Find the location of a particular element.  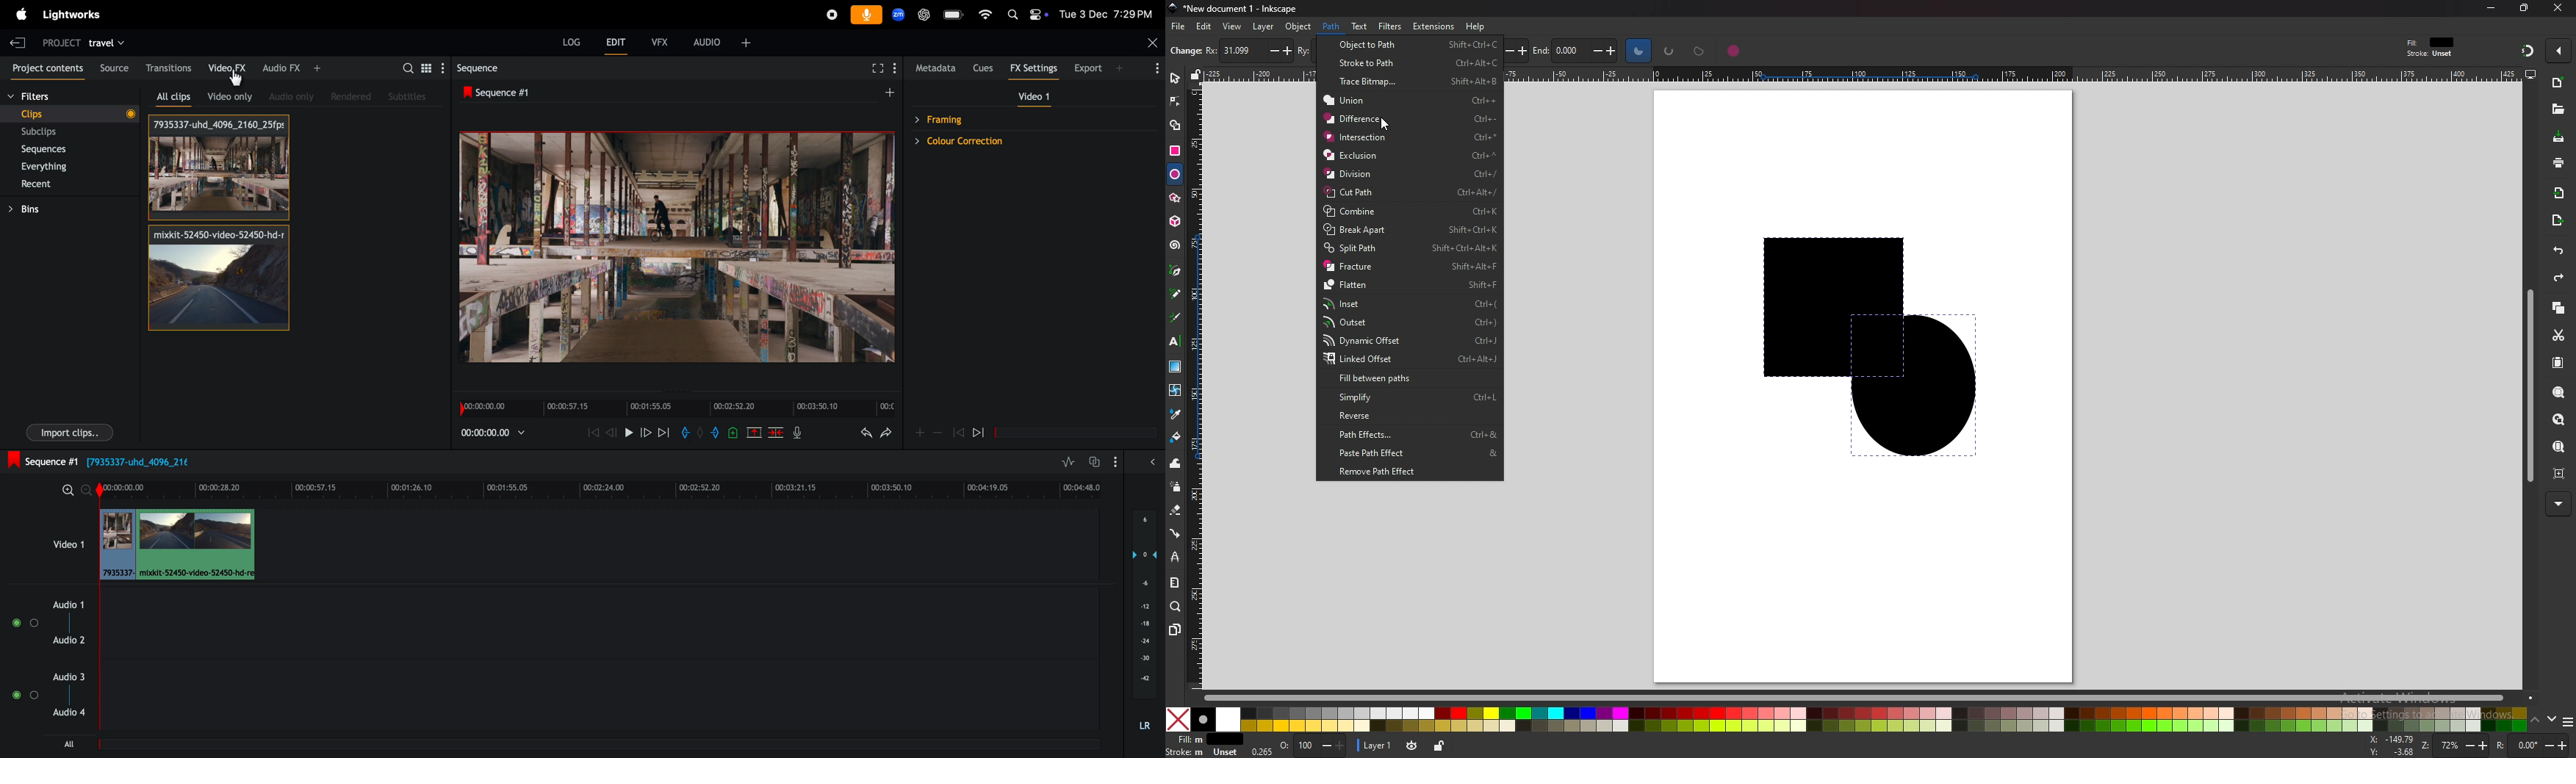

rewind is located at coordinates (610, 432).